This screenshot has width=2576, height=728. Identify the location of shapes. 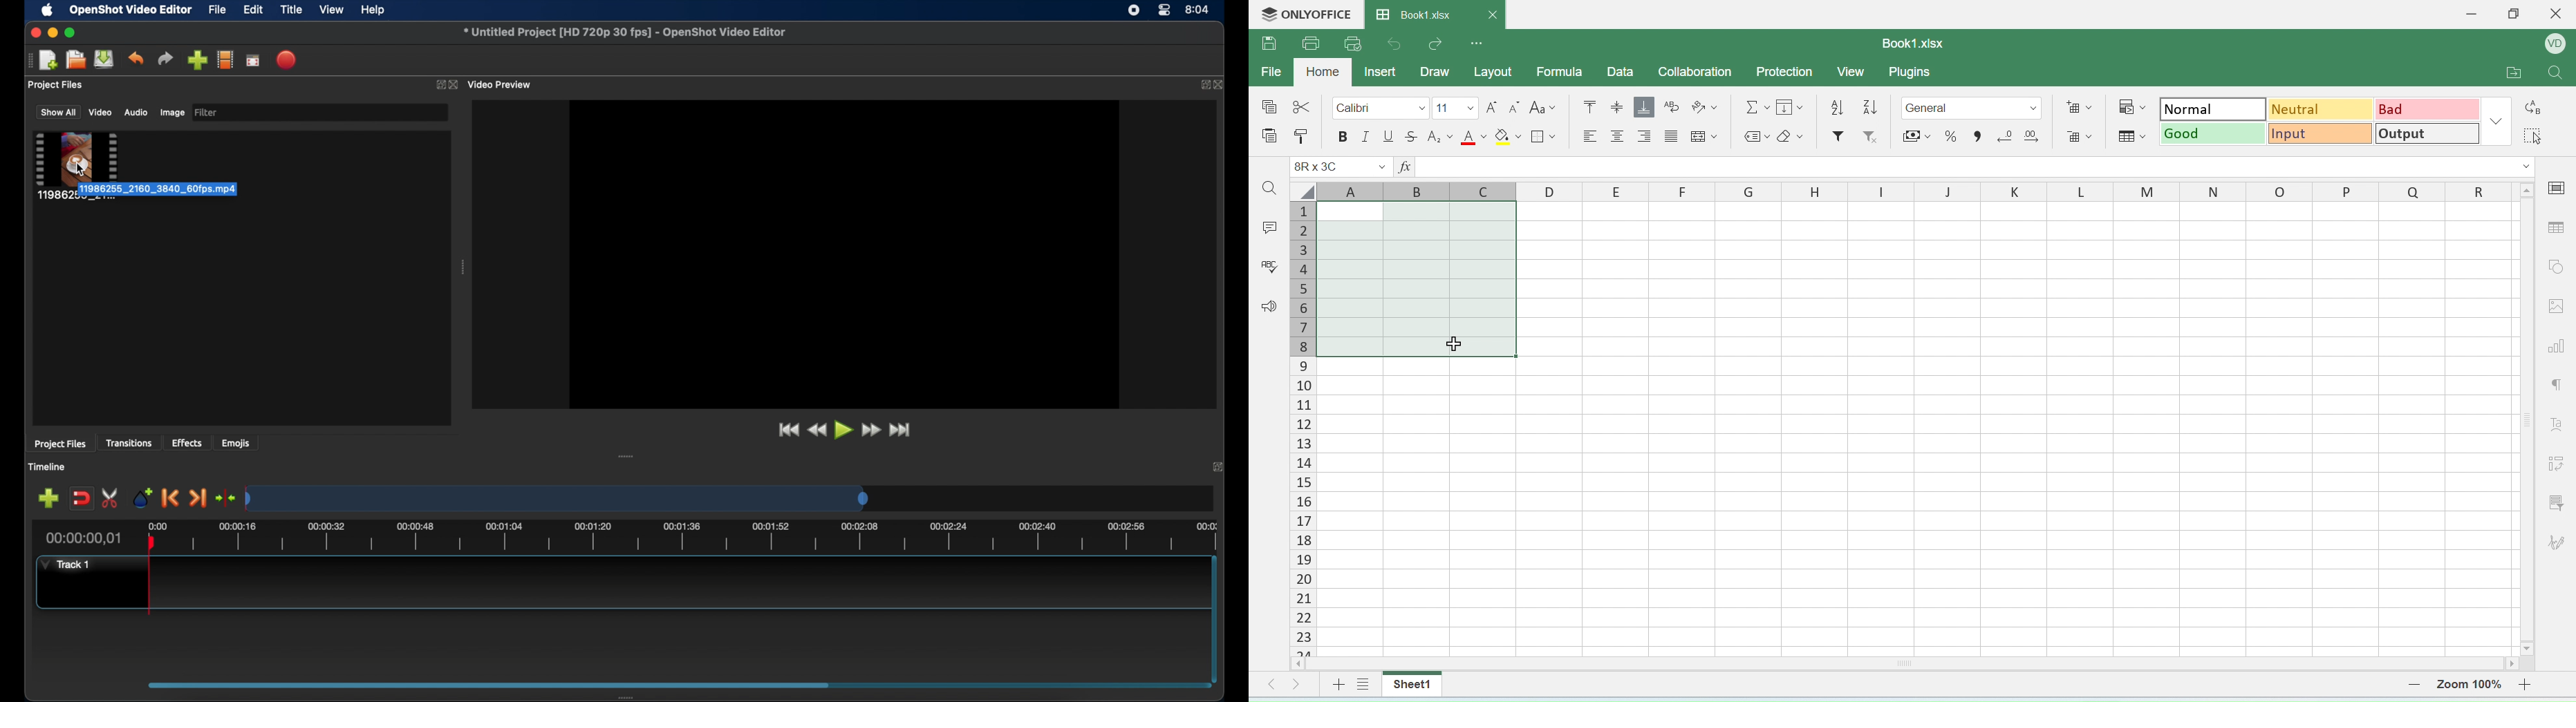
(2557, 265).